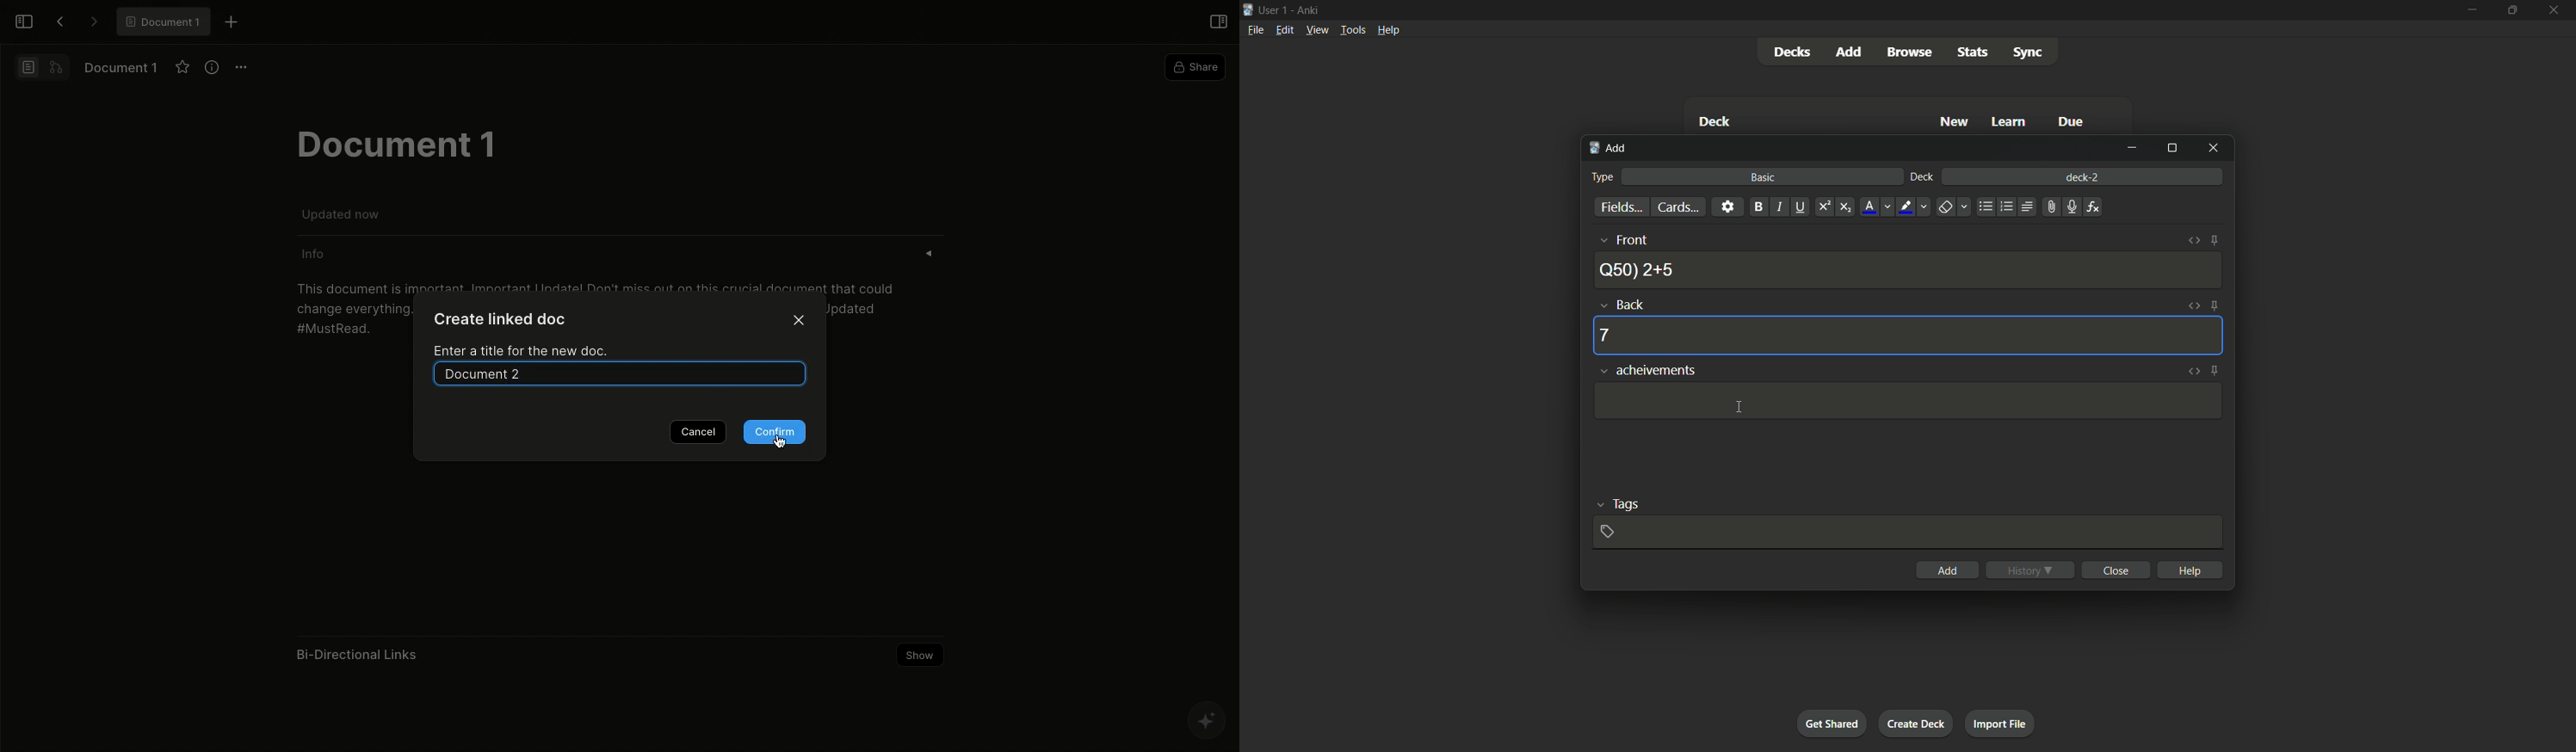  Describe the element at coordinates (40, 67) in the screenshot. I see `Switch view` at that location.